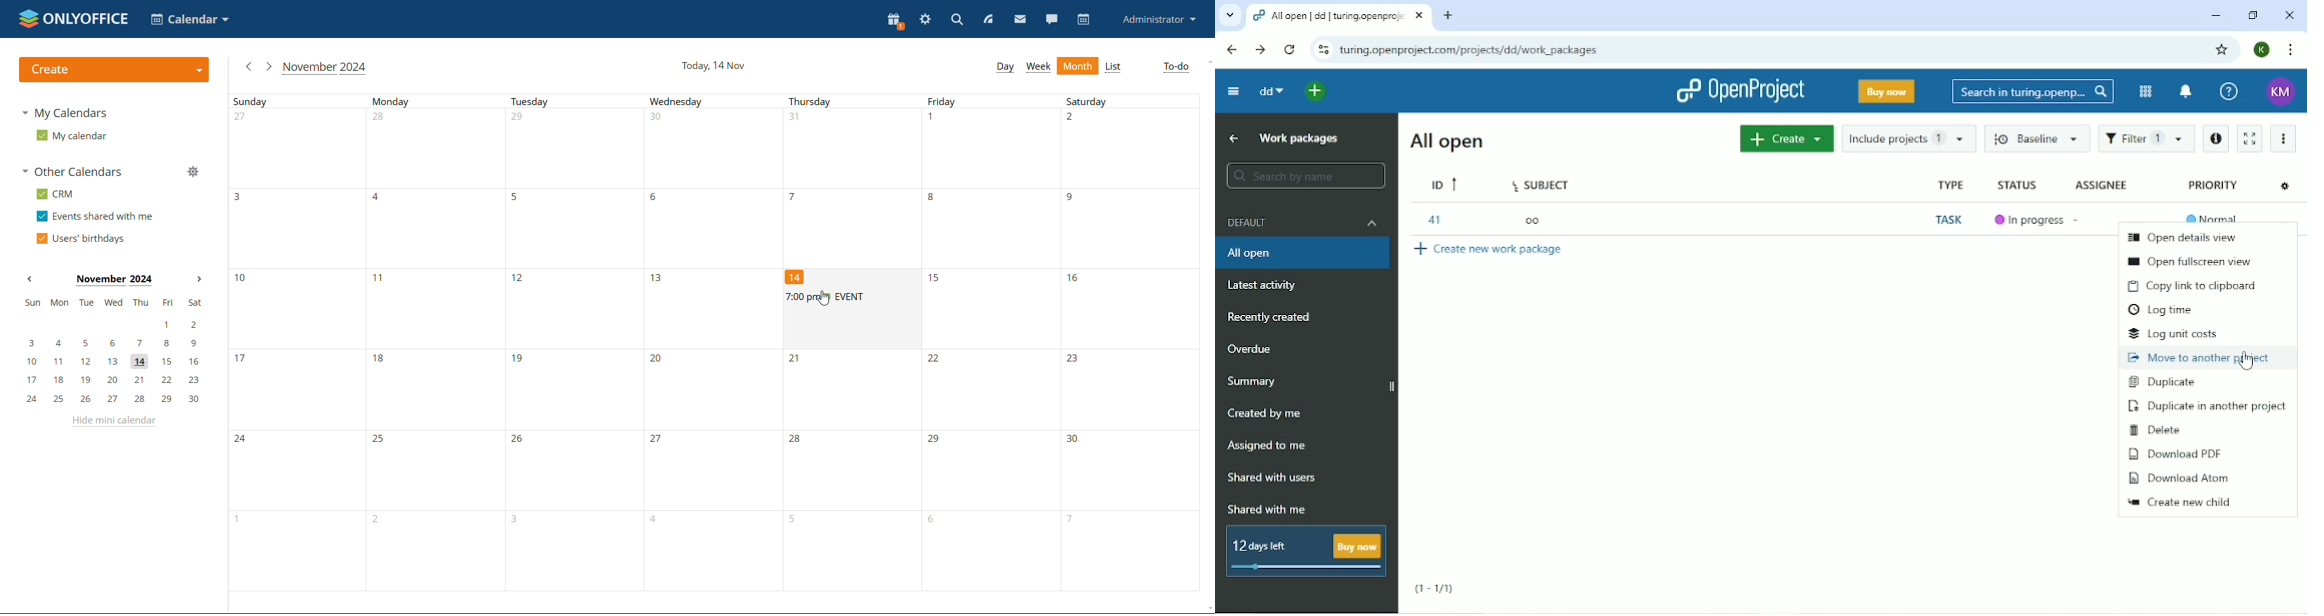 The width and height of the screenshot is (2324, 616). Describe the element at coordinates (242, 280) in the screenshot. I see `number` at that location.